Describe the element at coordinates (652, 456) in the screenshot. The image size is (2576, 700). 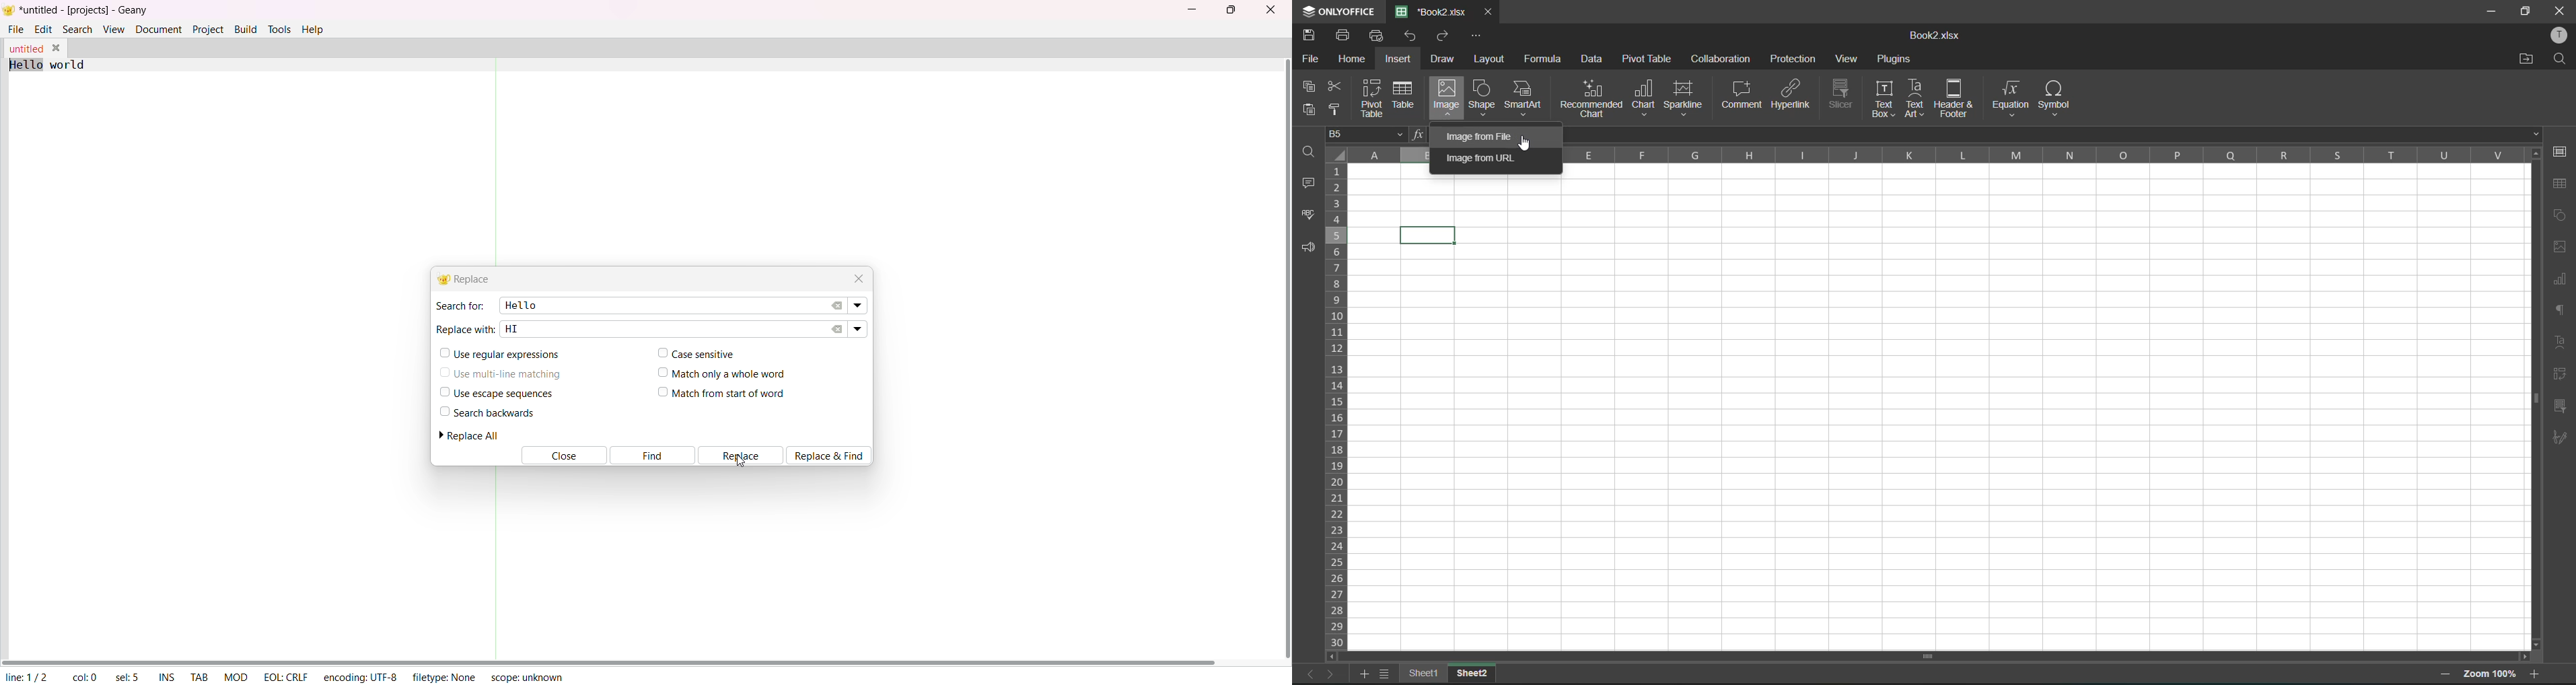
I see `find` at that location.